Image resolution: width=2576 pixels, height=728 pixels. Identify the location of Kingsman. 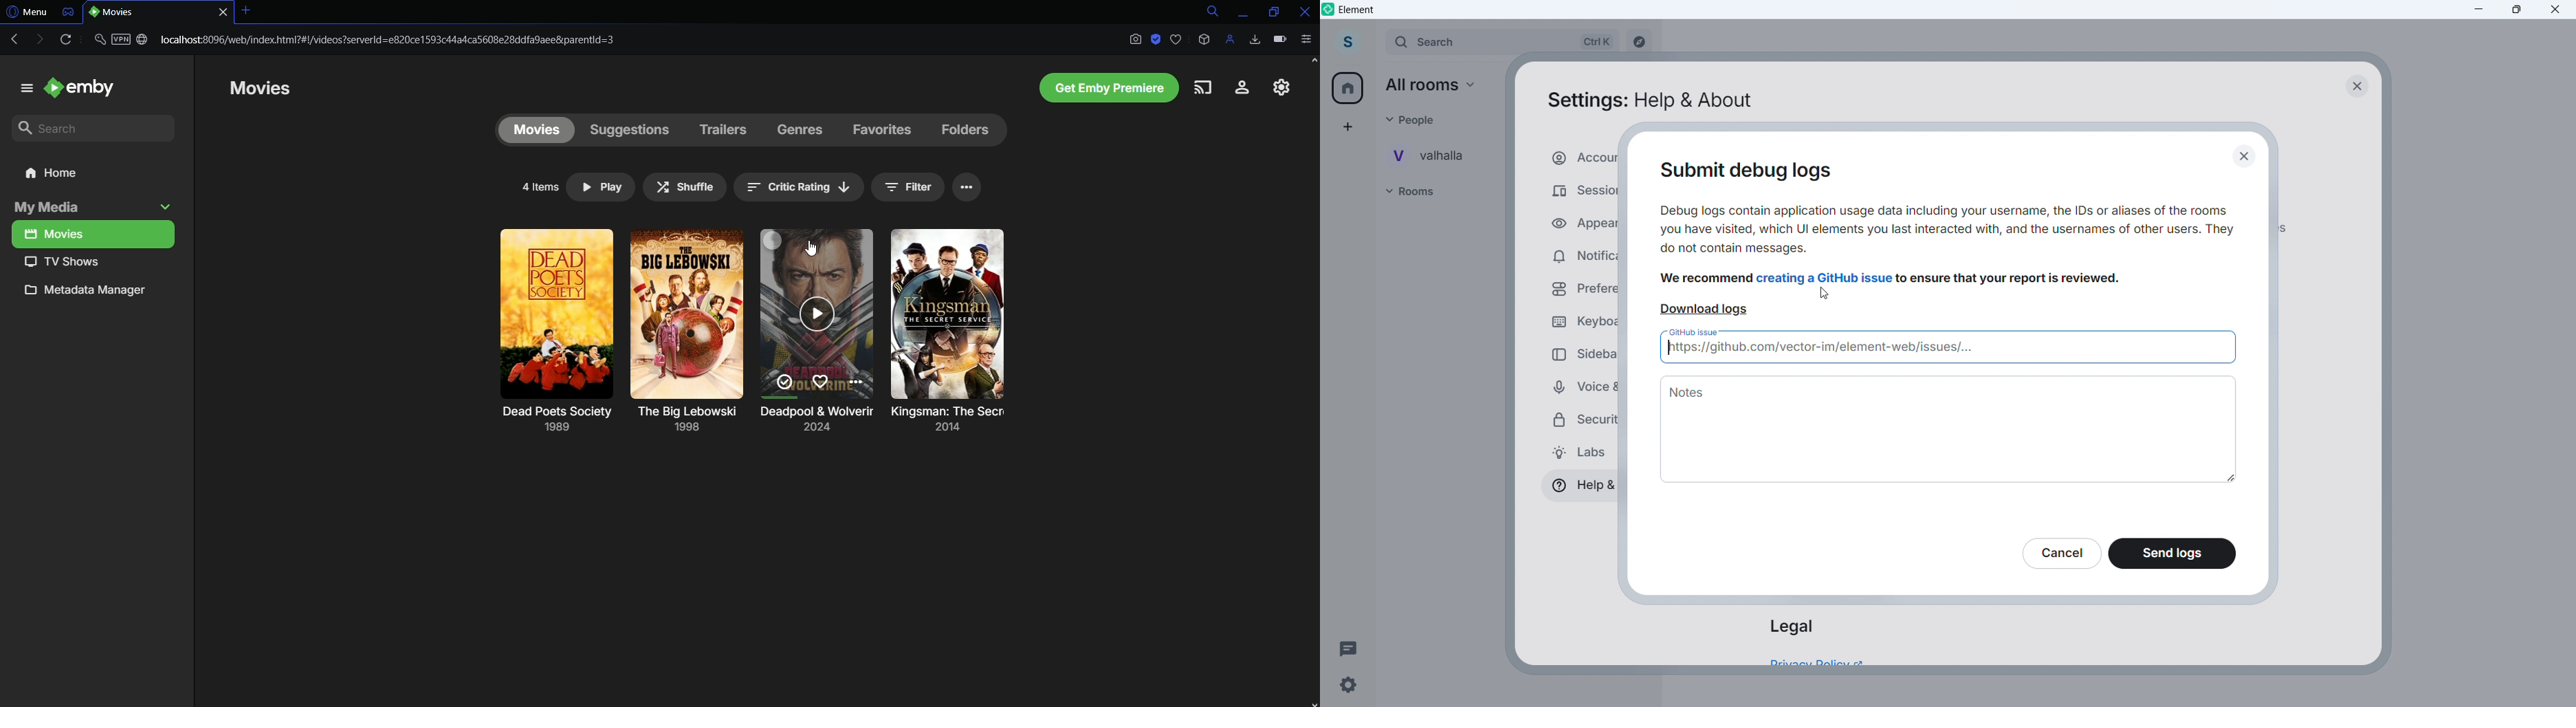
(818, 424).